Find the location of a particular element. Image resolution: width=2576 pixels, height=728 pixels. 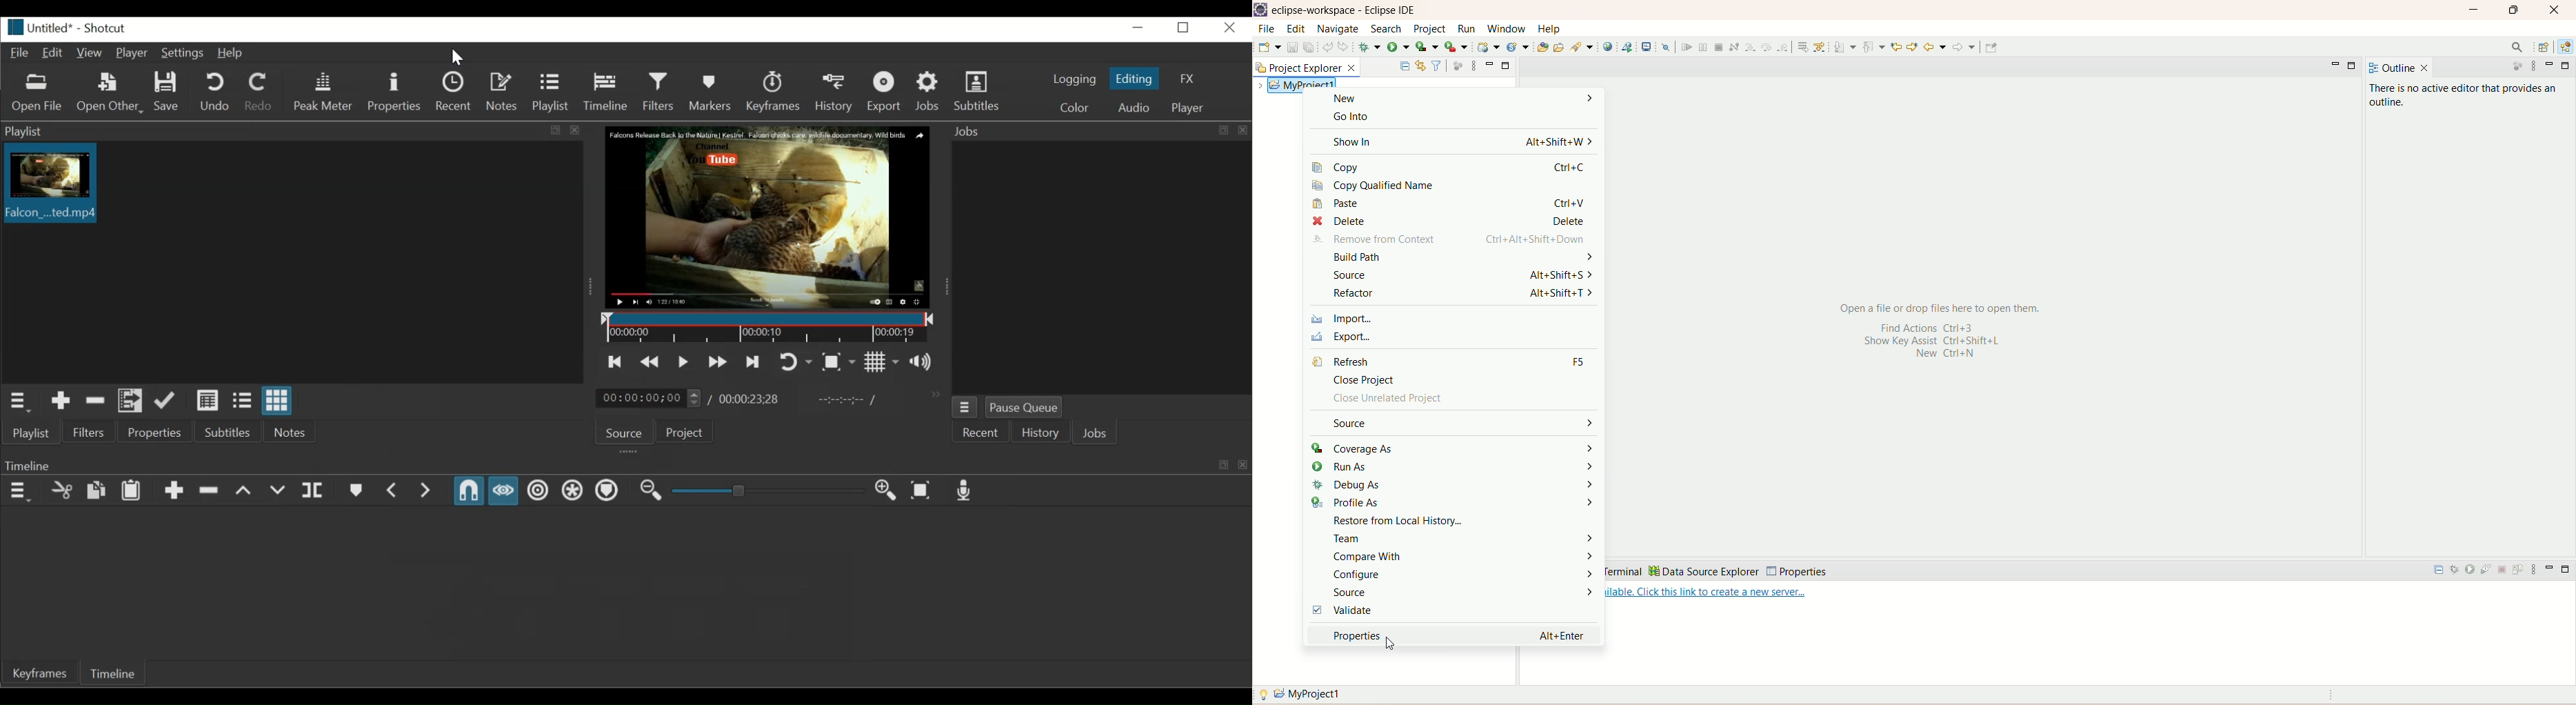

File is located at coordinates (22, 52).